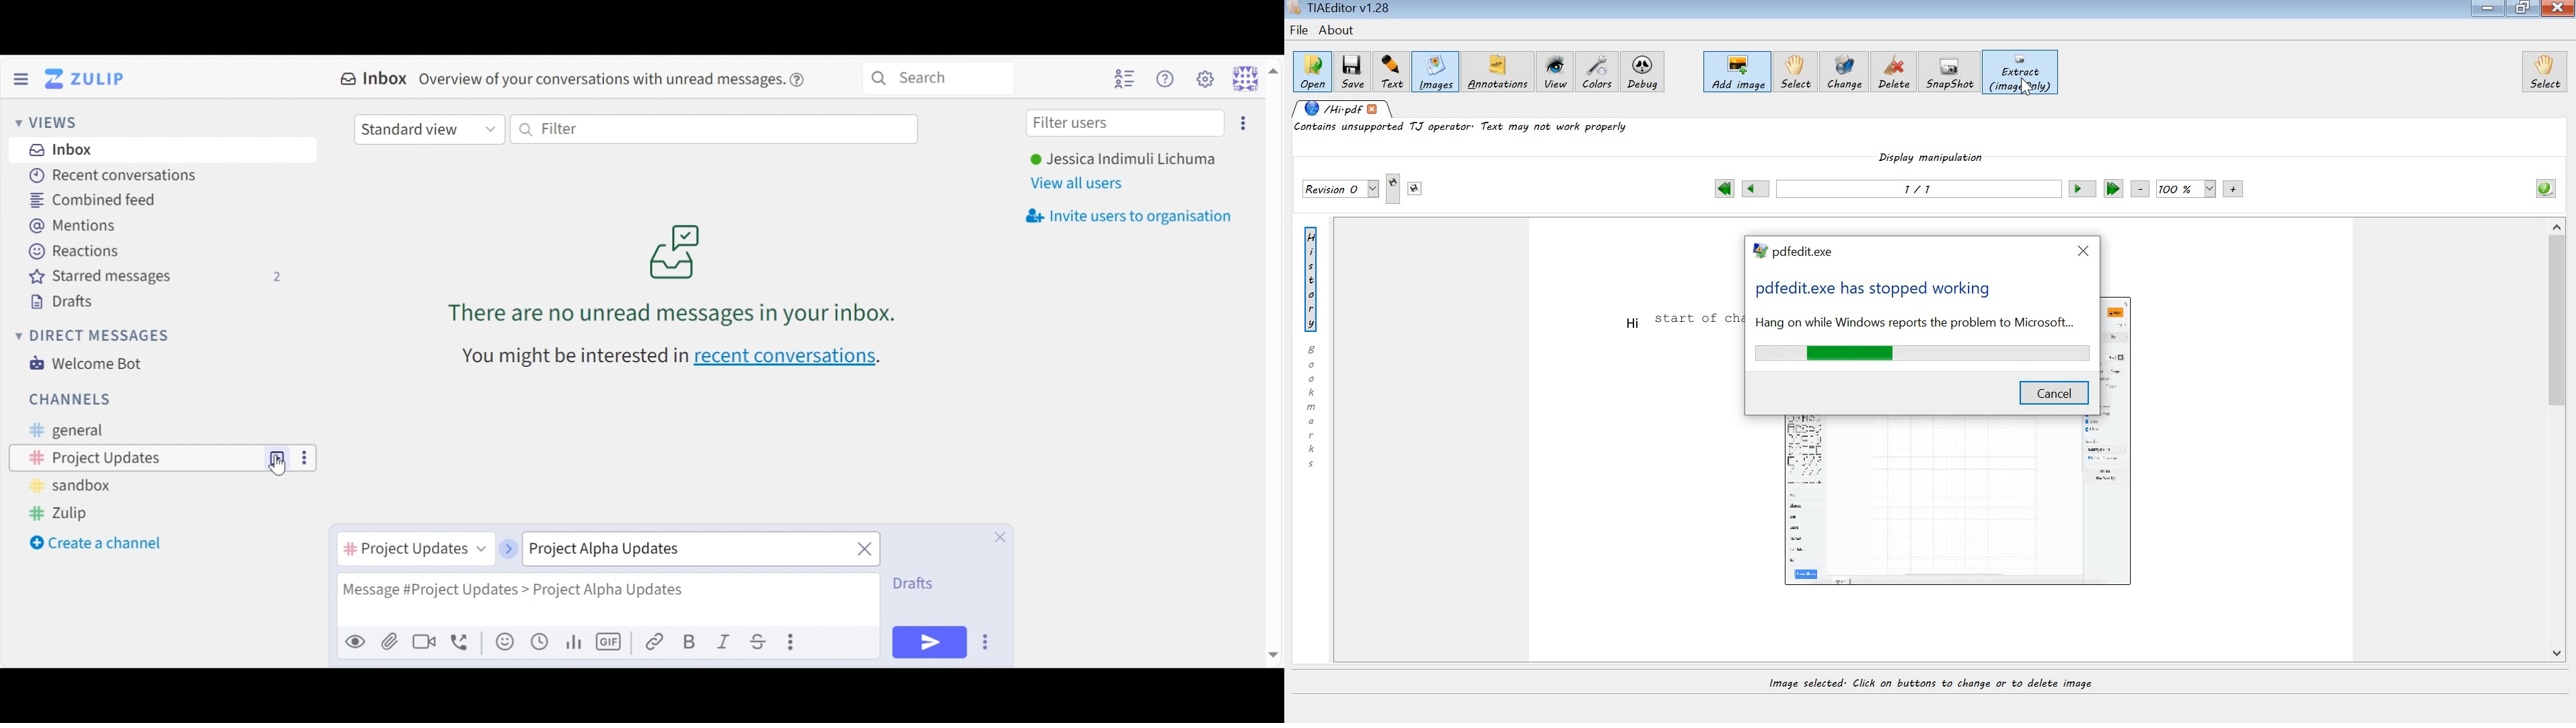 The height and width of the screenshot is (728, 2576). I want to click on Starred messages, so click(155, 276).